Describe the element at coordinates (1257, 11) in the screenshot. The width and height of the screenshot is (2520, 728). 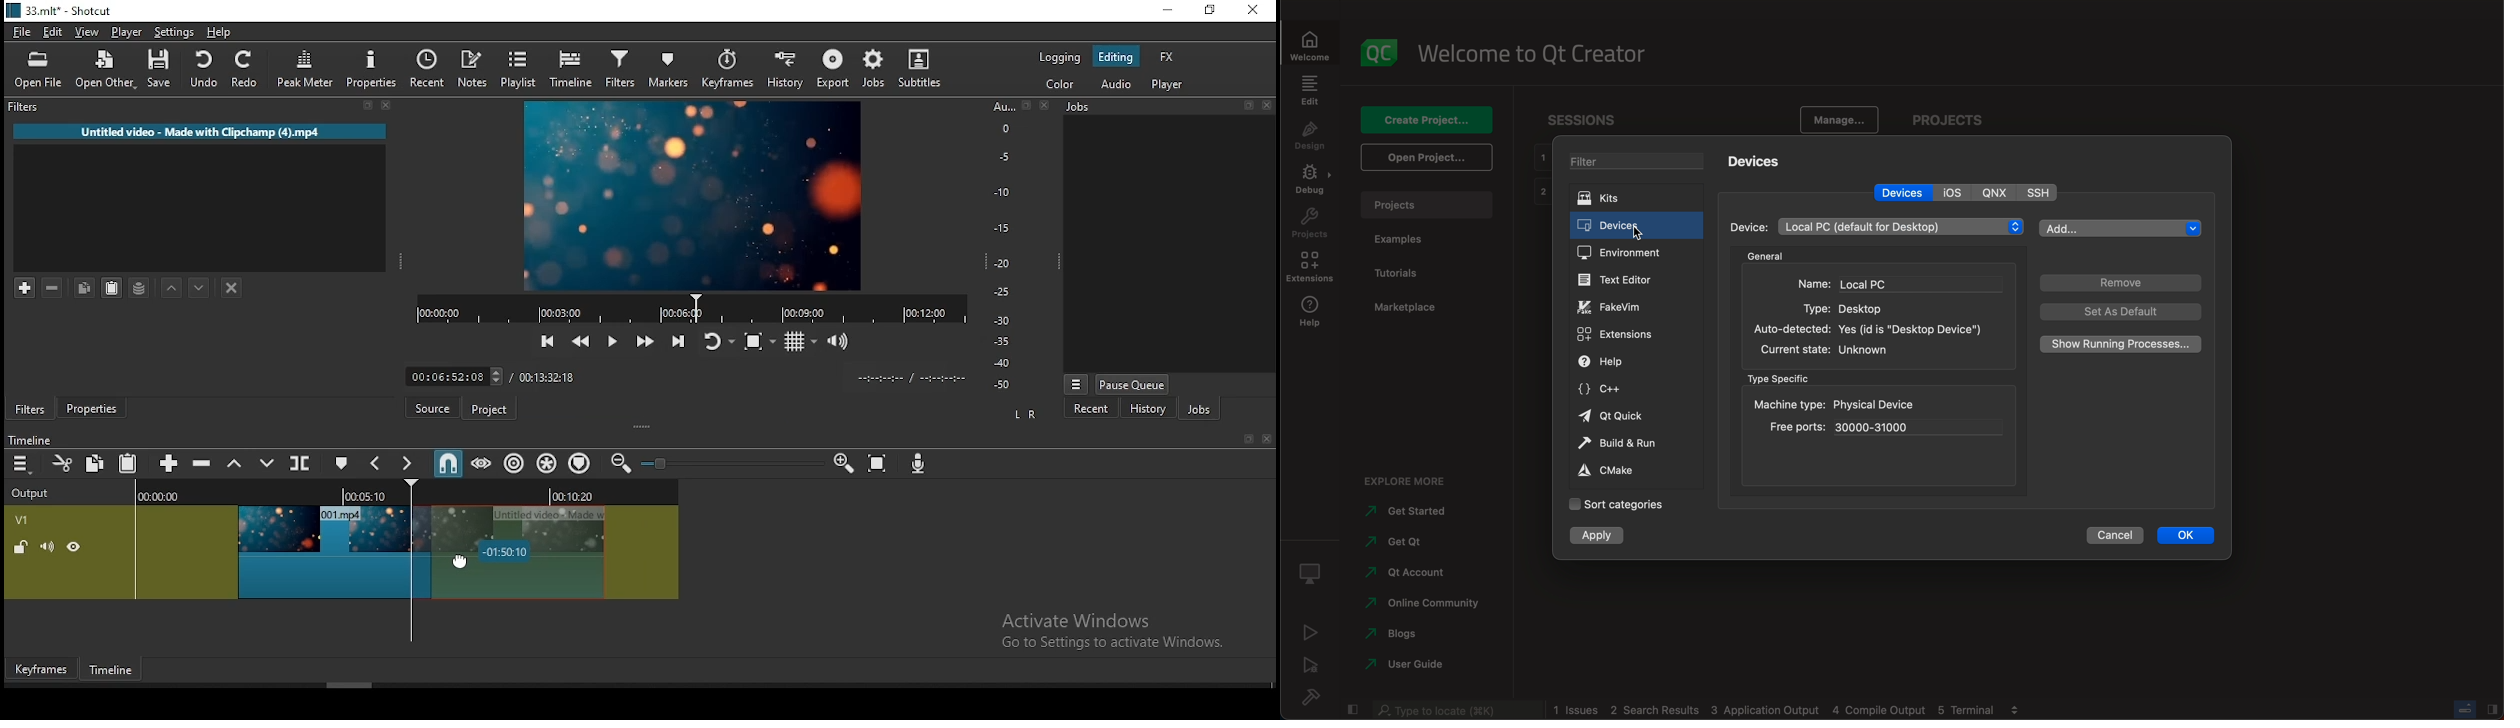
I see `close` at that location.